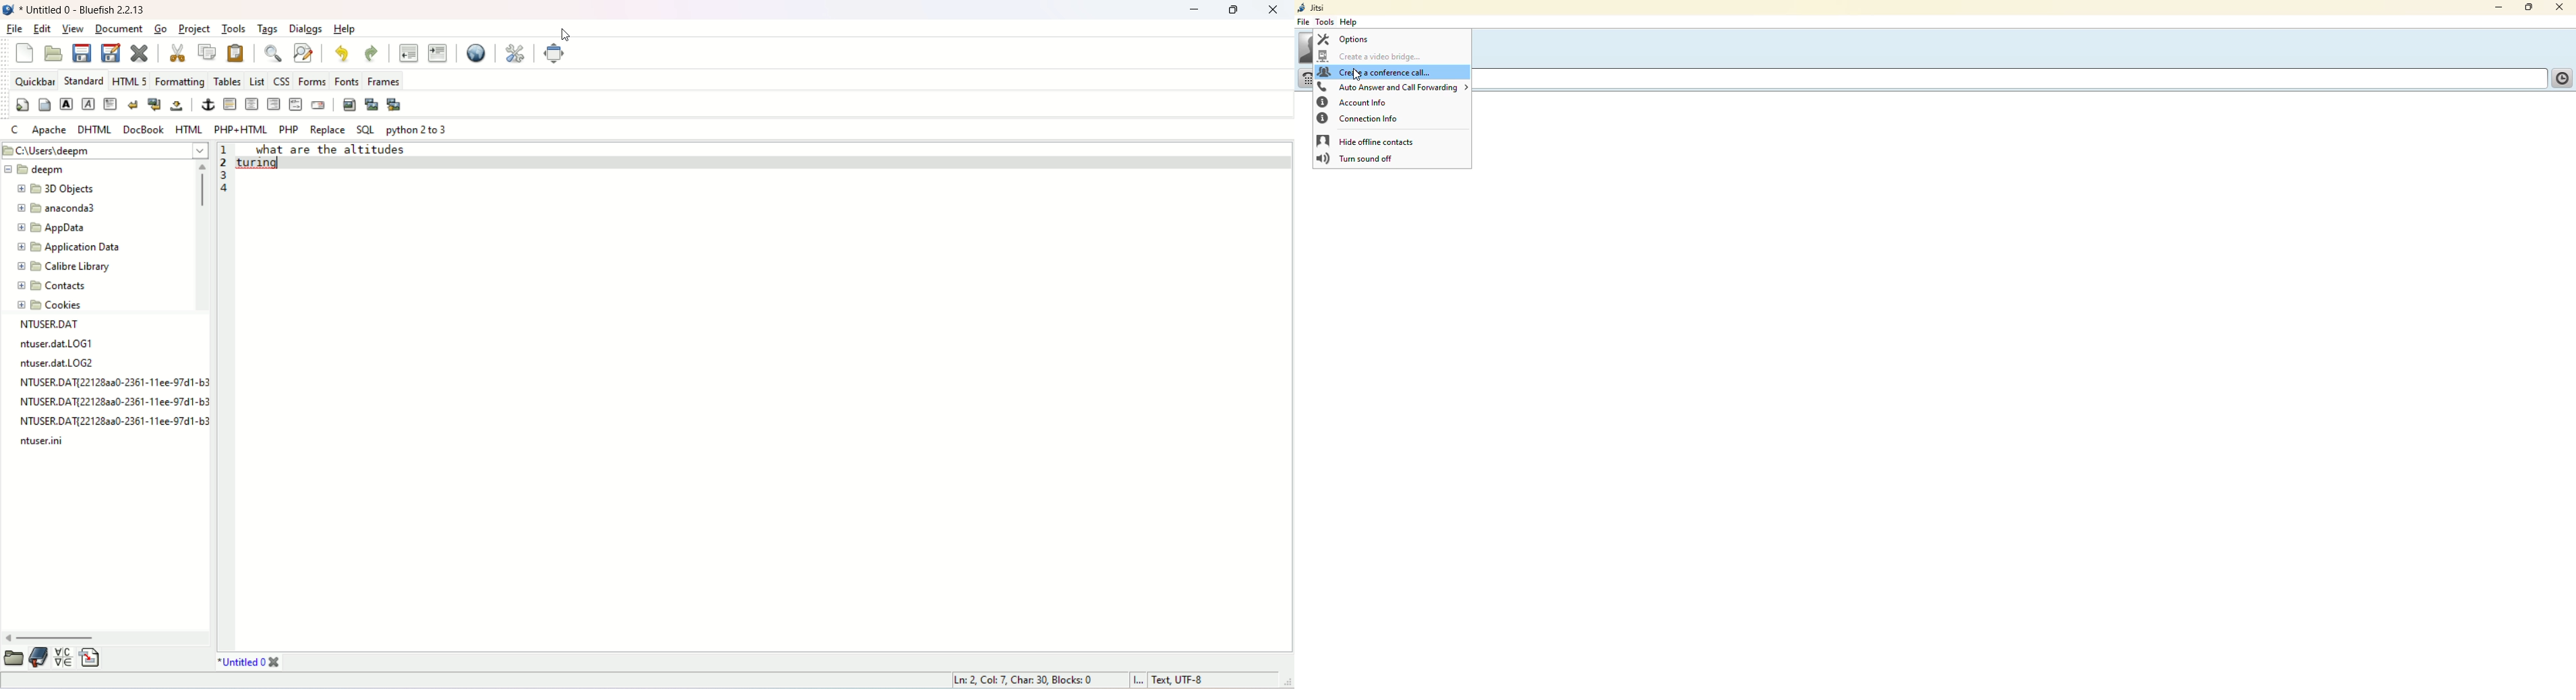  Describe the element at coordinates (1141, 680) in the screenshot. I see `I` at that location.